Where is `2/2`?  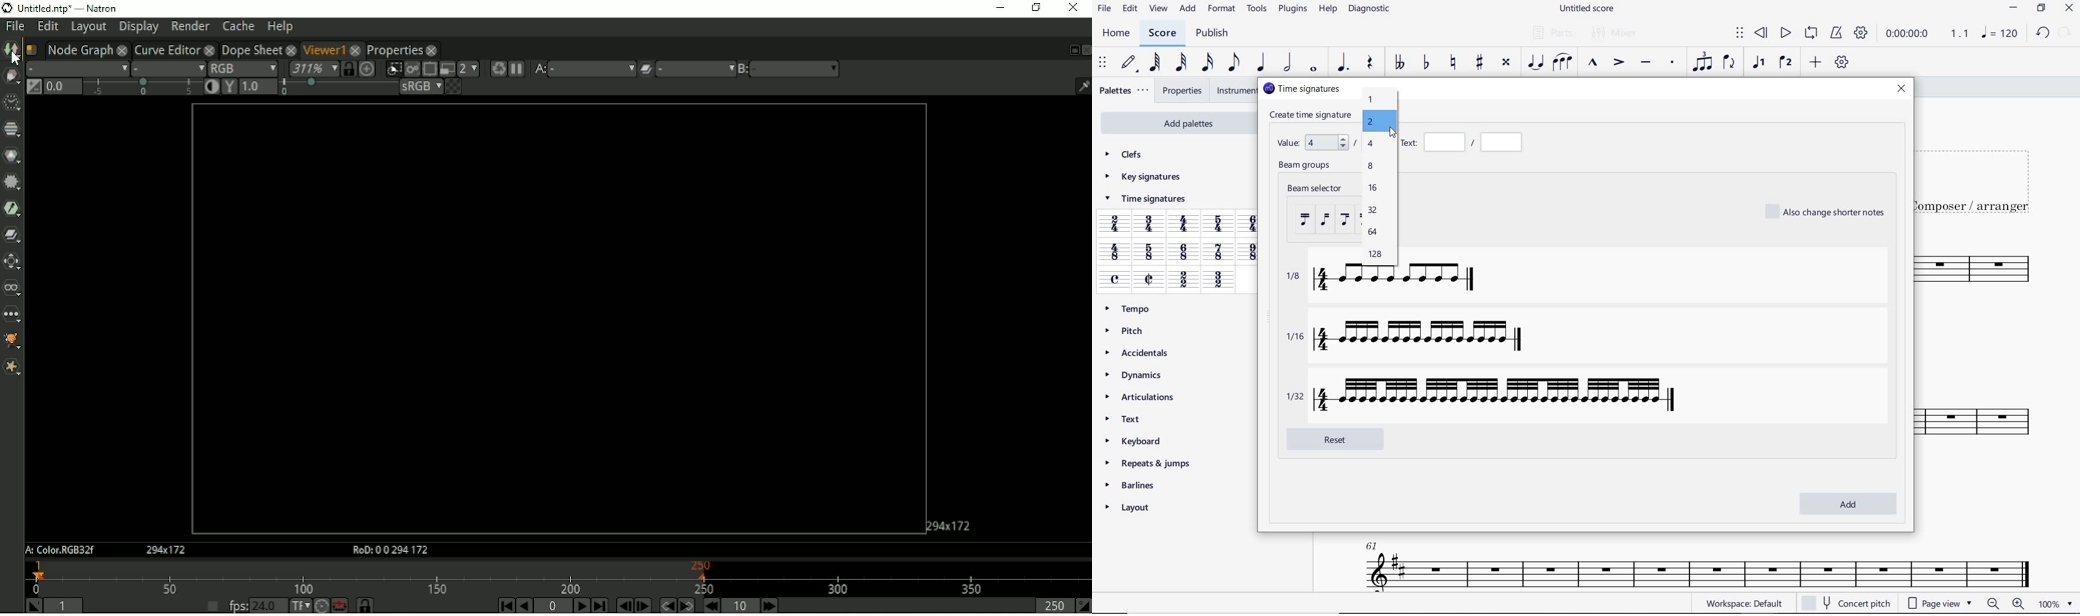
2/2 is located at coordinates (1183, 281).